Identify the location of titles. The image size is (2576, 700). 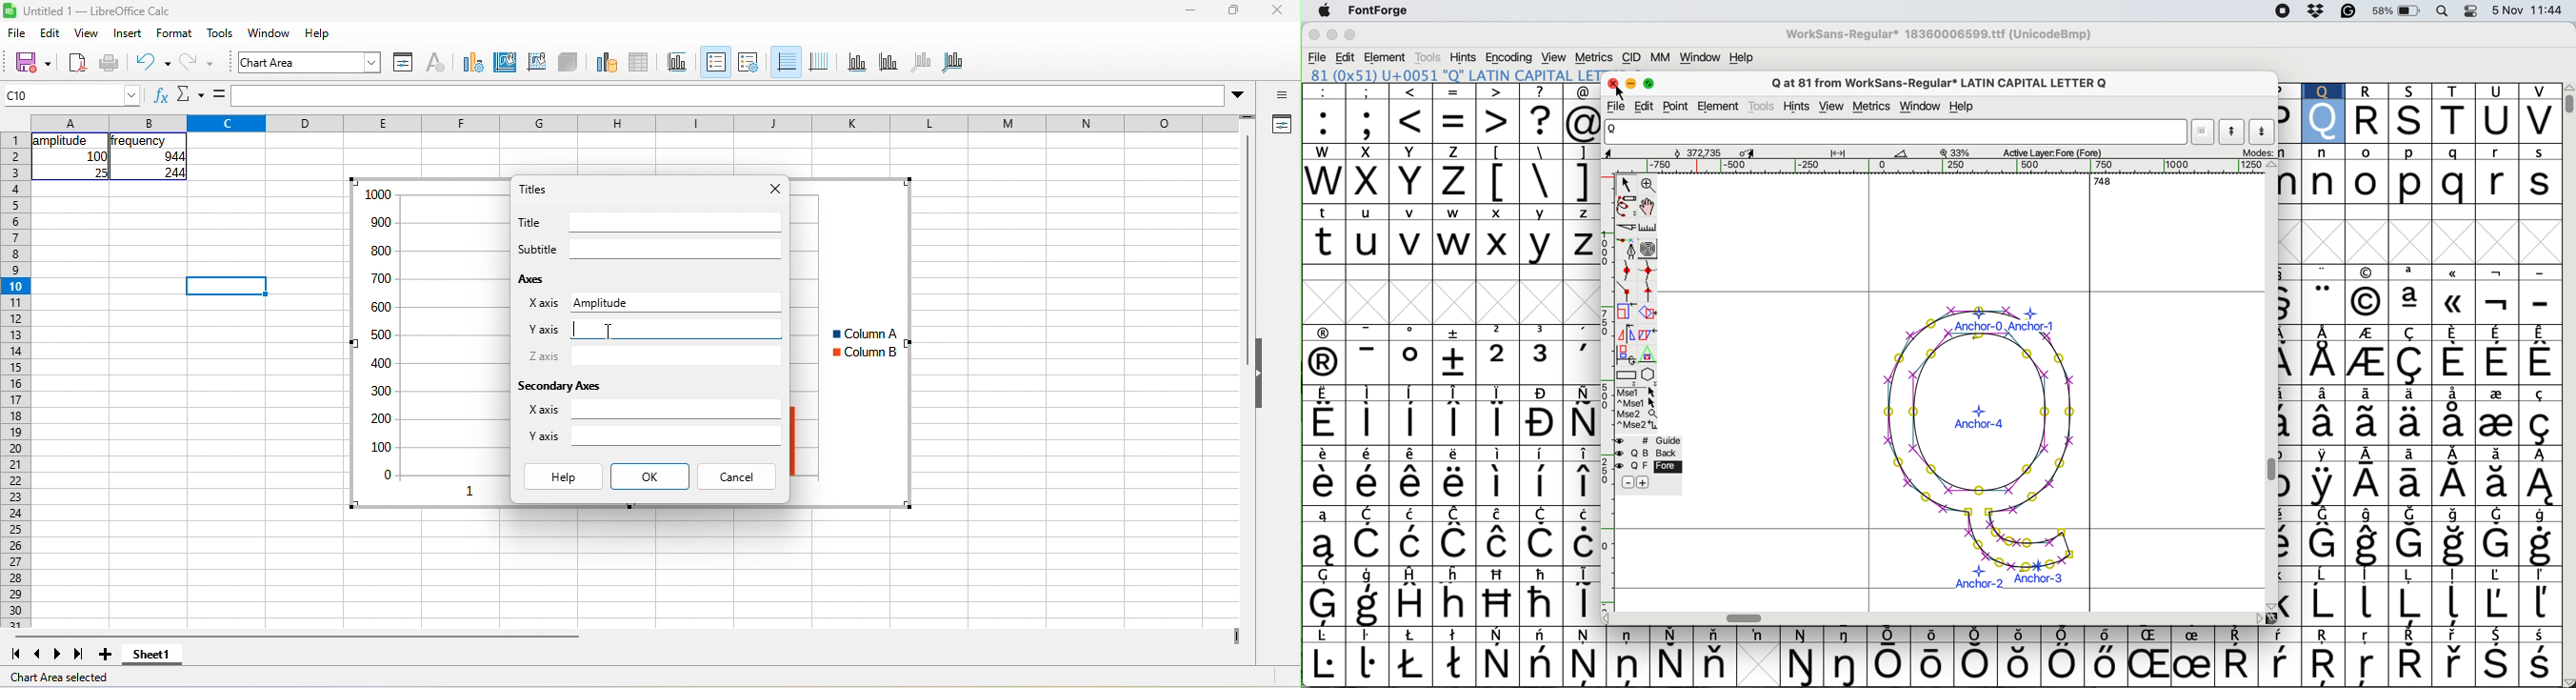
(678, 63).